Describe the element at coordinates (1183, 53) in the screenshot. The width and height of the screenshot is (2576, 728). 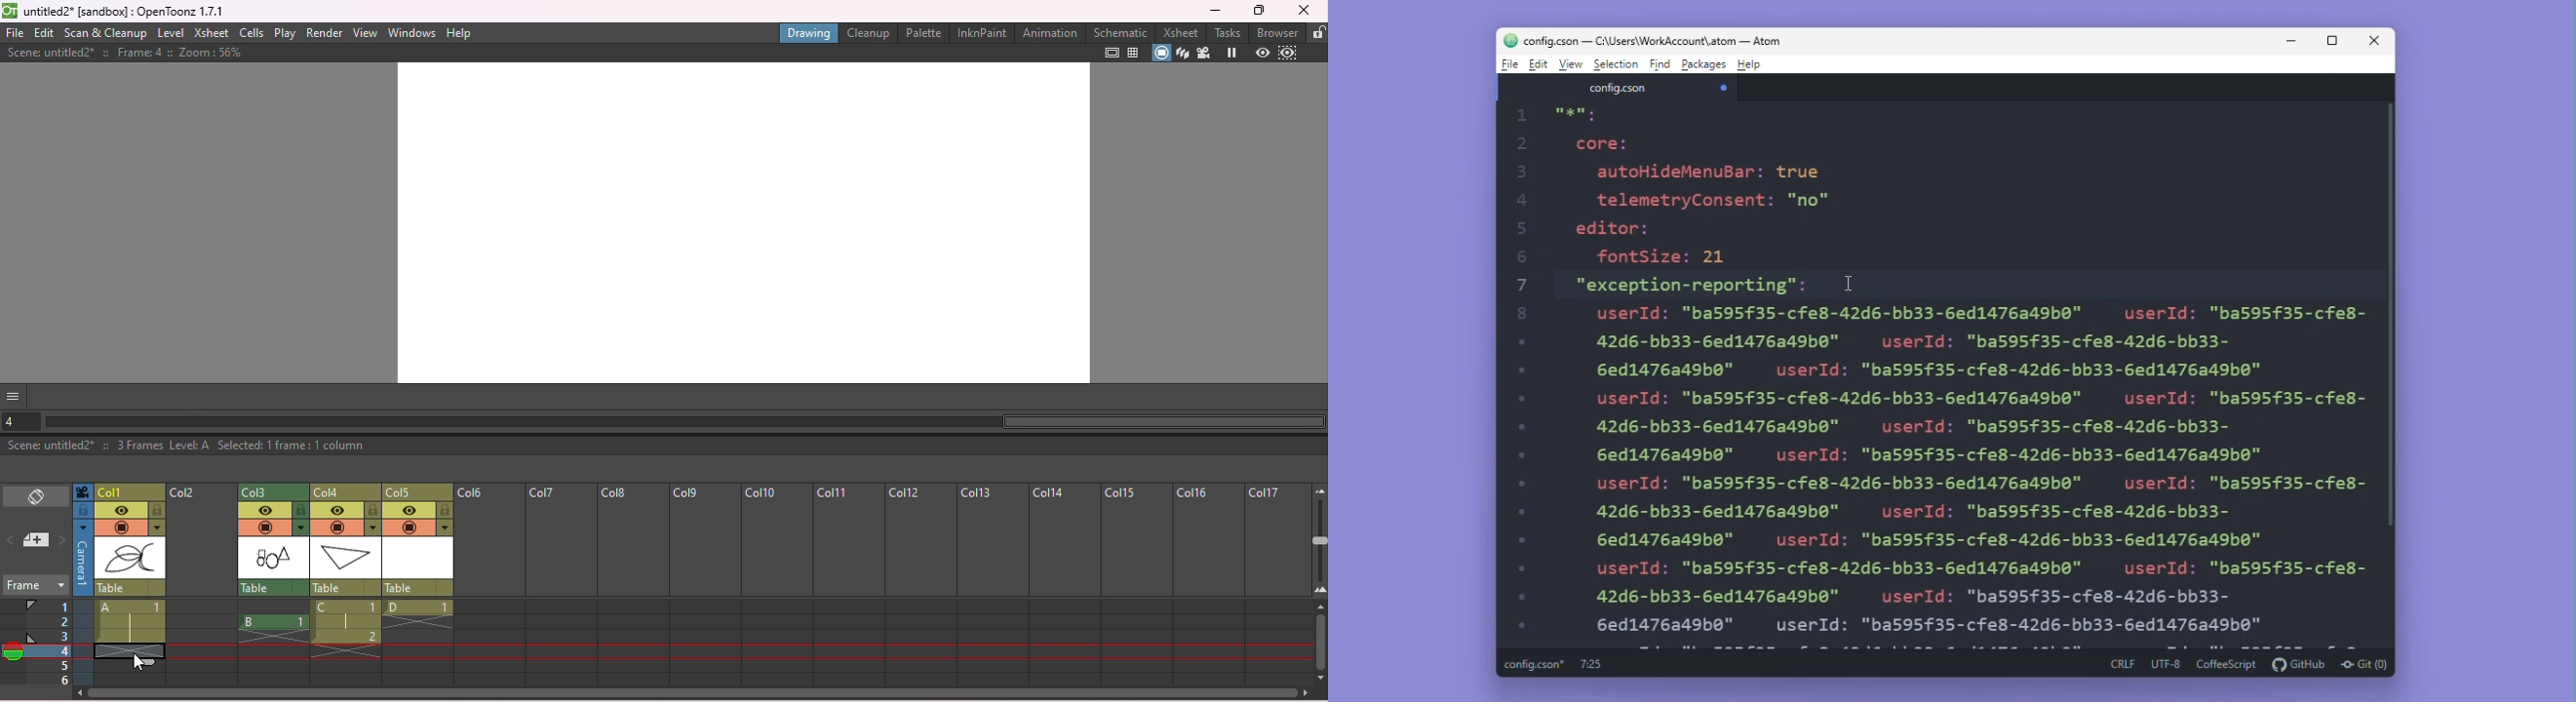
I see `3D view` at that location.